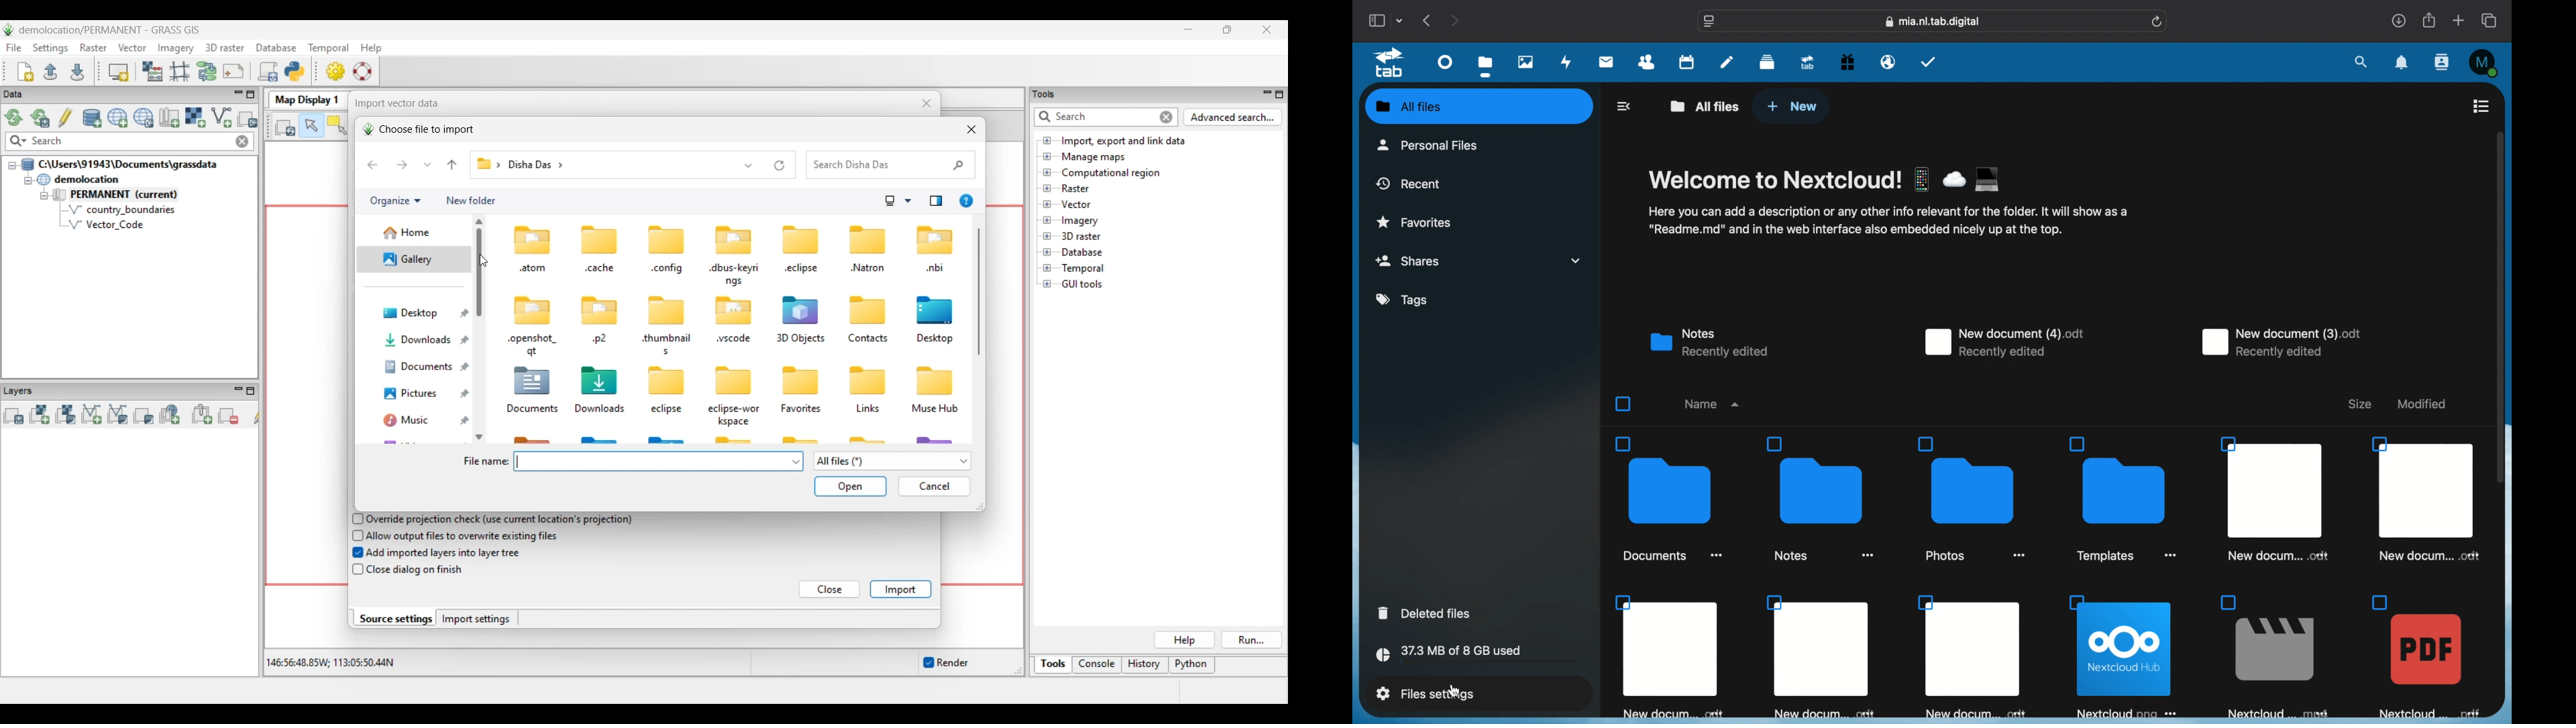 This screenshot has height=728, width=2576. What do you see at coordinates (1478, 259) in the screenshot?
I see `shares` at bounding box center [1478, 259].